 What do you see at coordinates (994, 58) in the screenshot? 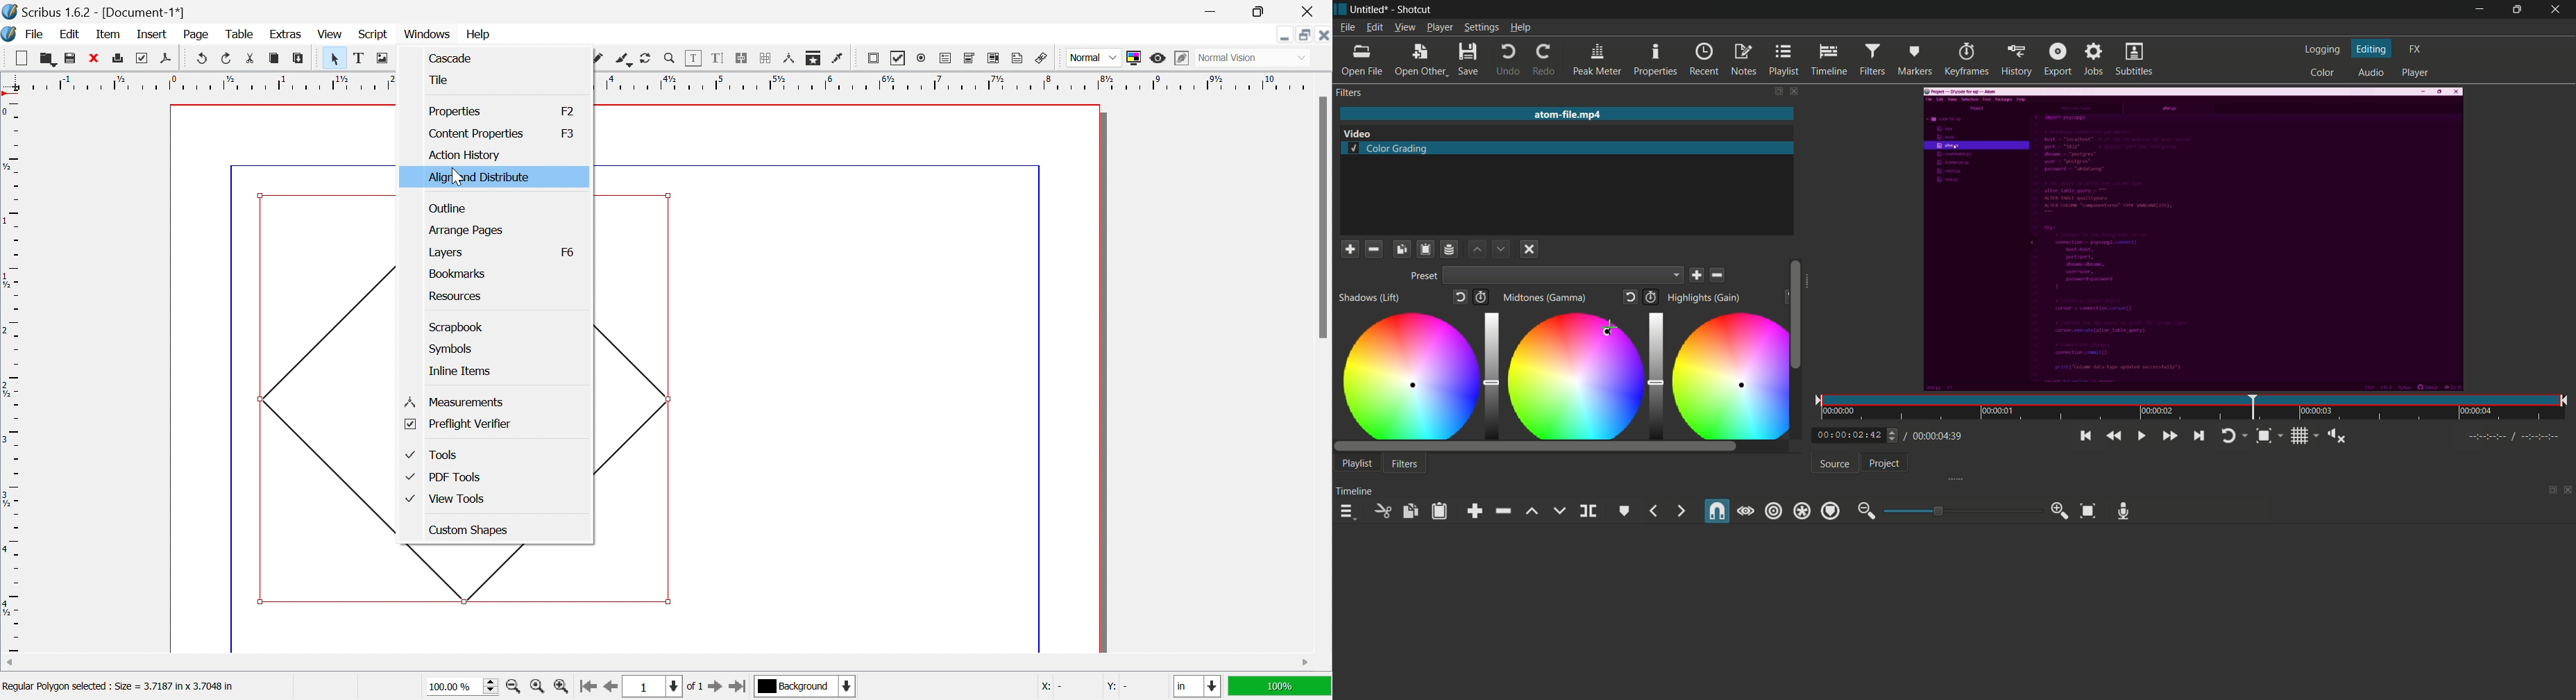
I see `PDF List box` at bounding box center [994, 58].